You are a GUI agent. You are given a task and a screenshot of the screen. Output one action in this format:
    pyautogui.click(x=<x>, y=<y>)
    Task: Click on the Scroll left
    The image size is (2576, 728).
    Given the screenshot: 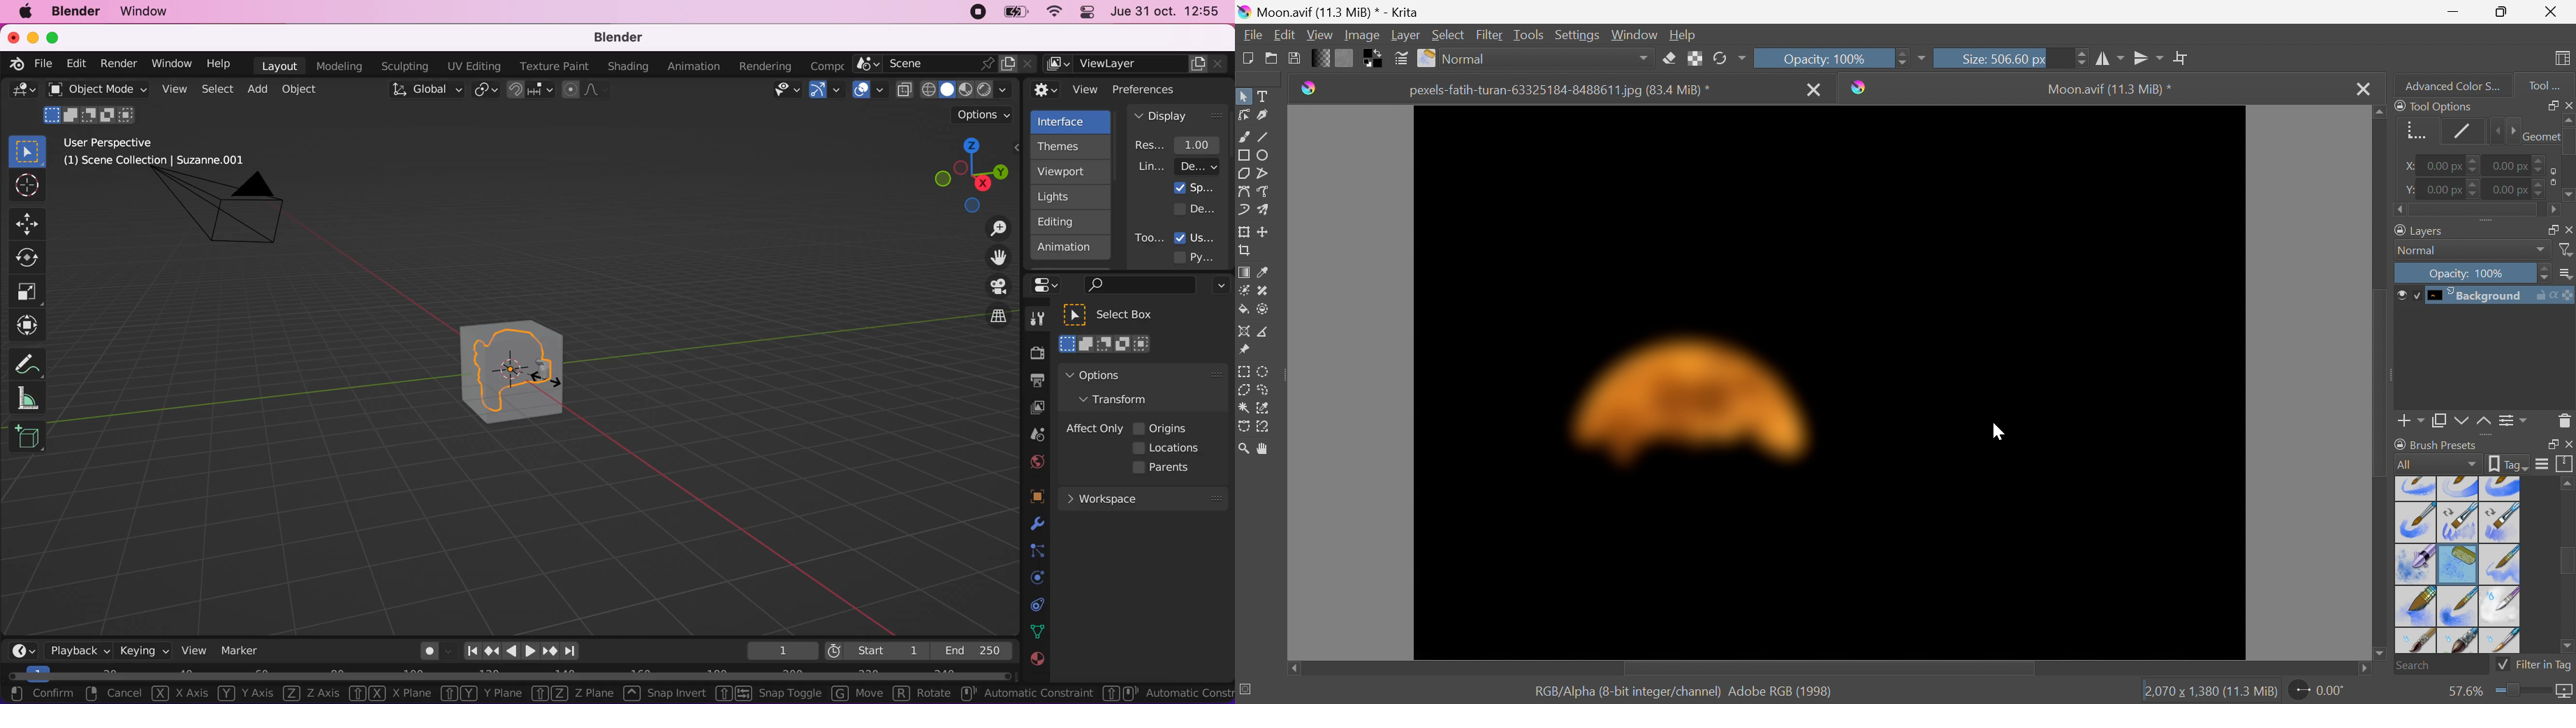 What is the action you would take?
    pyautogui.click(x=2401, y=210)
    